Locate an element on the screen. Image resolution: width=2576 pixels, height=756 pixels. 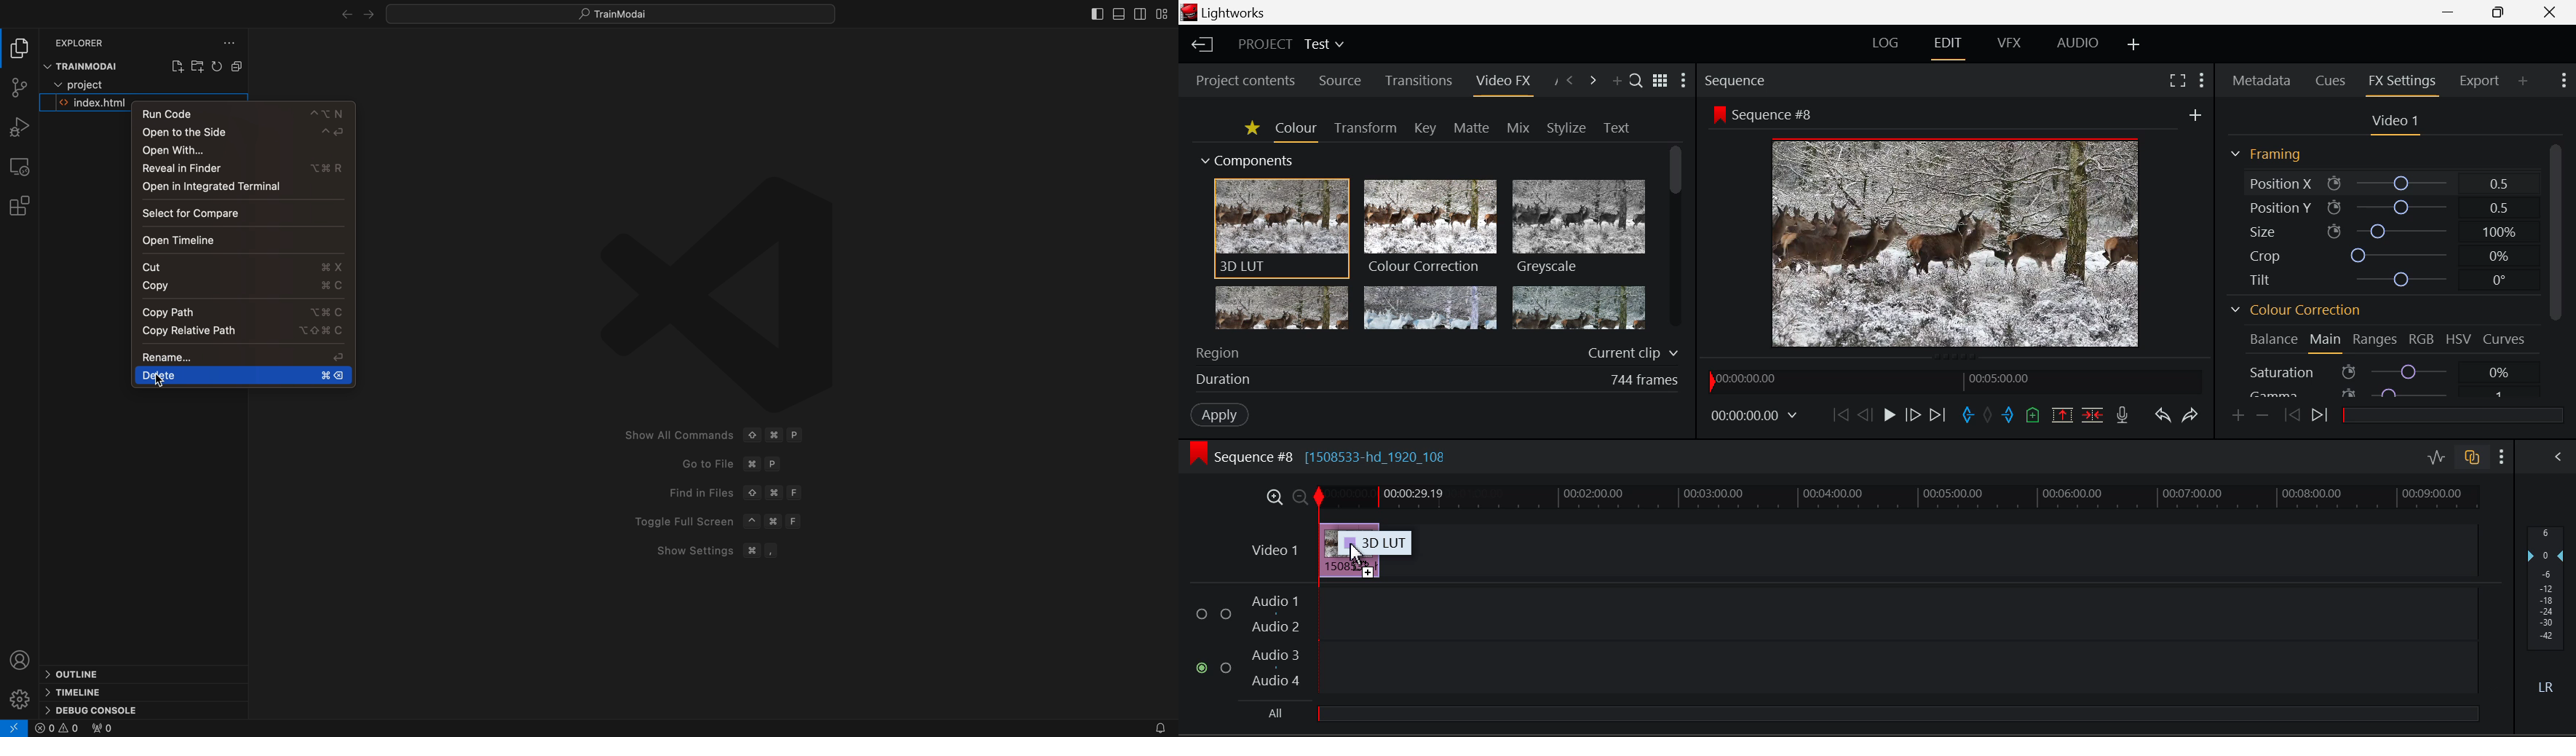
Decibel Level is located at coordinates (2549, 612).